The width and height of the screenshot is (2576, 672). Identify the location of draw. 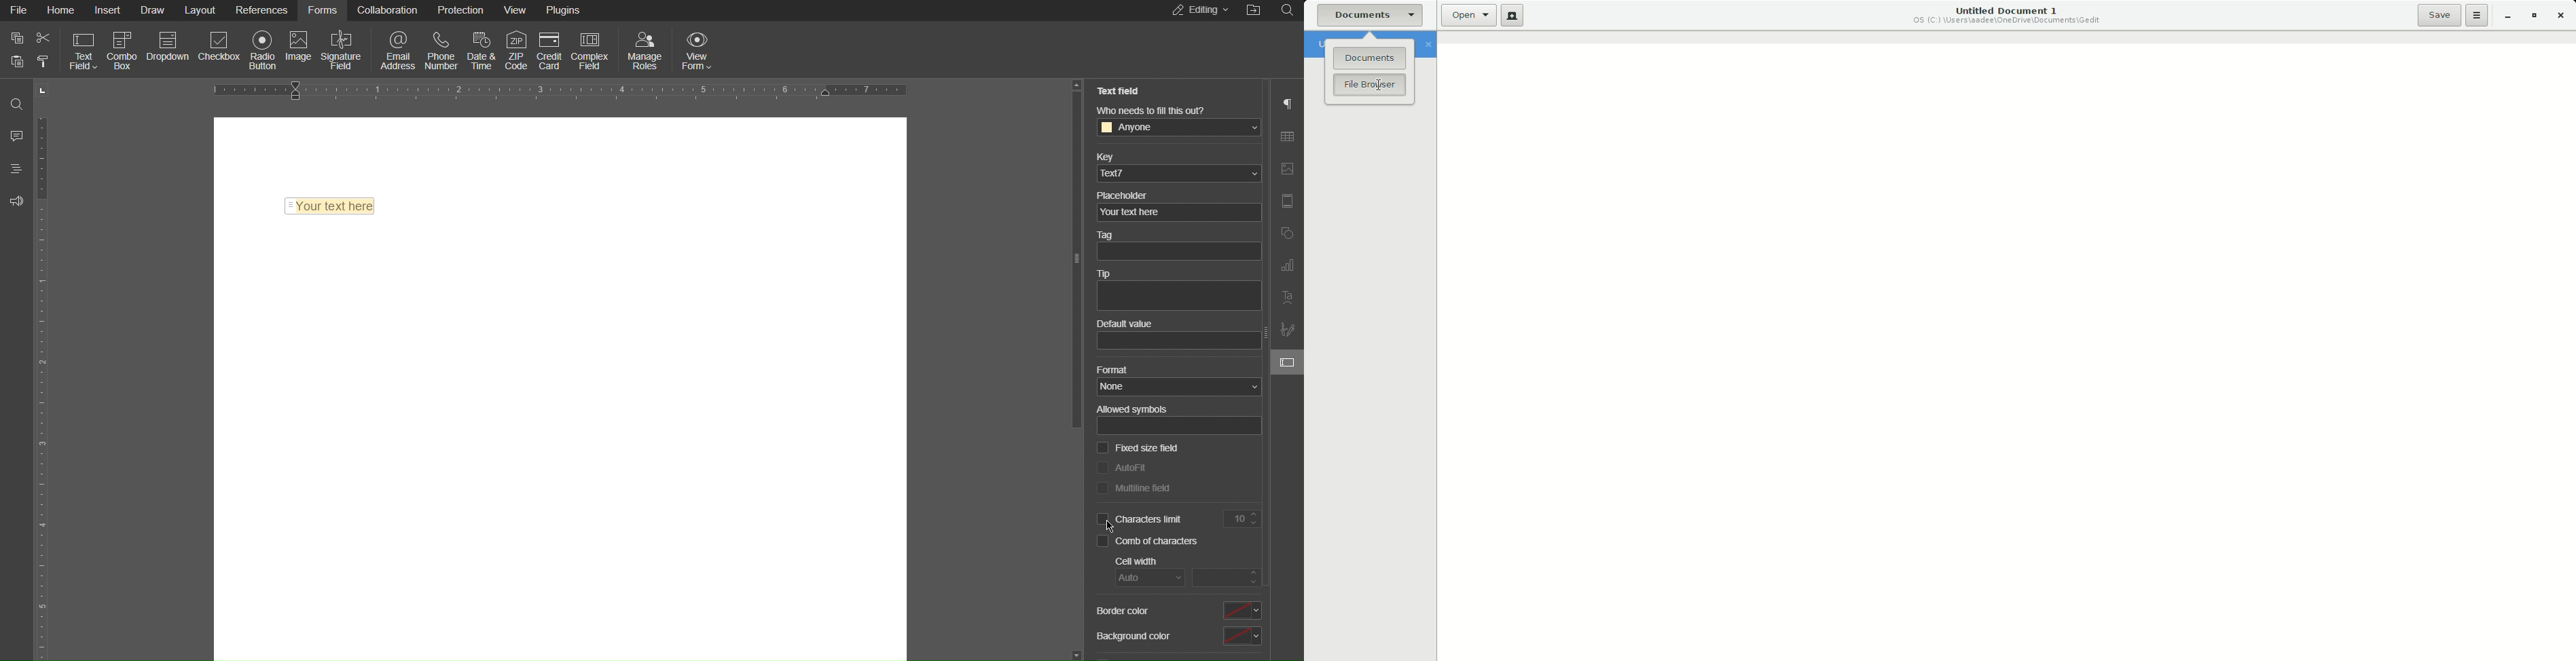
(154, 10).